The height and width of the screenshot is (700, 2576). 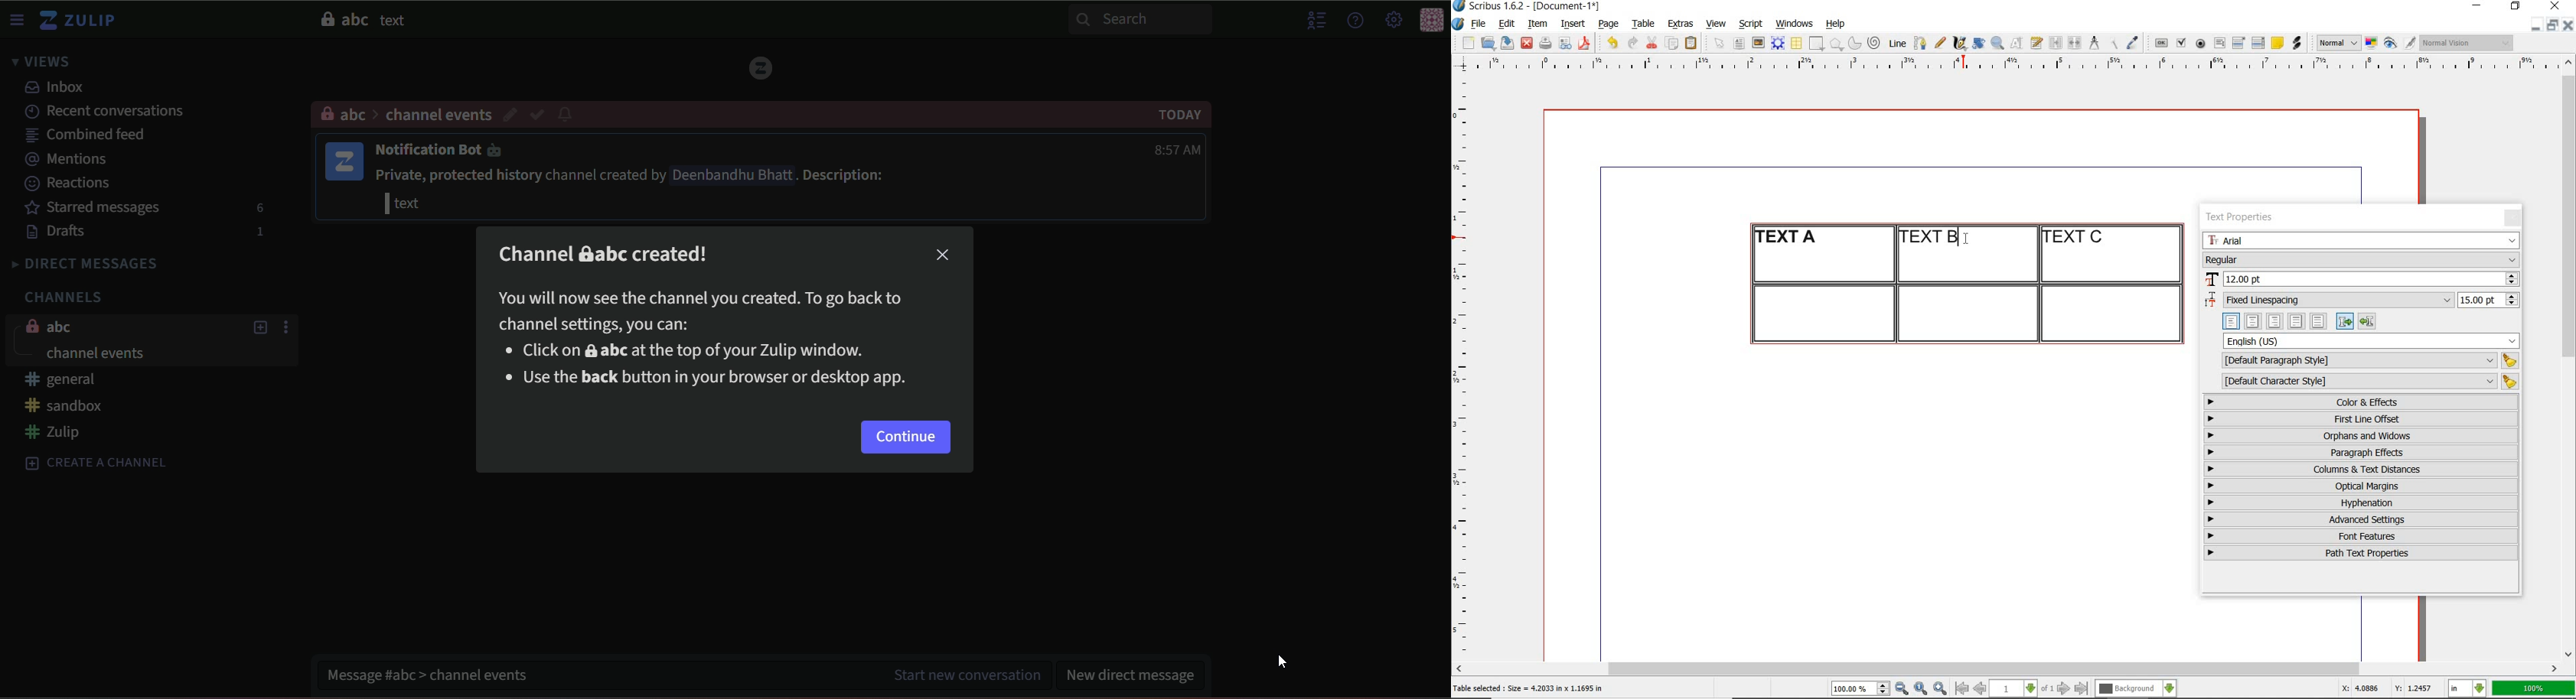 What do you see at coordinates (1759, 43) in the screenshot?
I see `image frame` at bounding box center [1759, 43].